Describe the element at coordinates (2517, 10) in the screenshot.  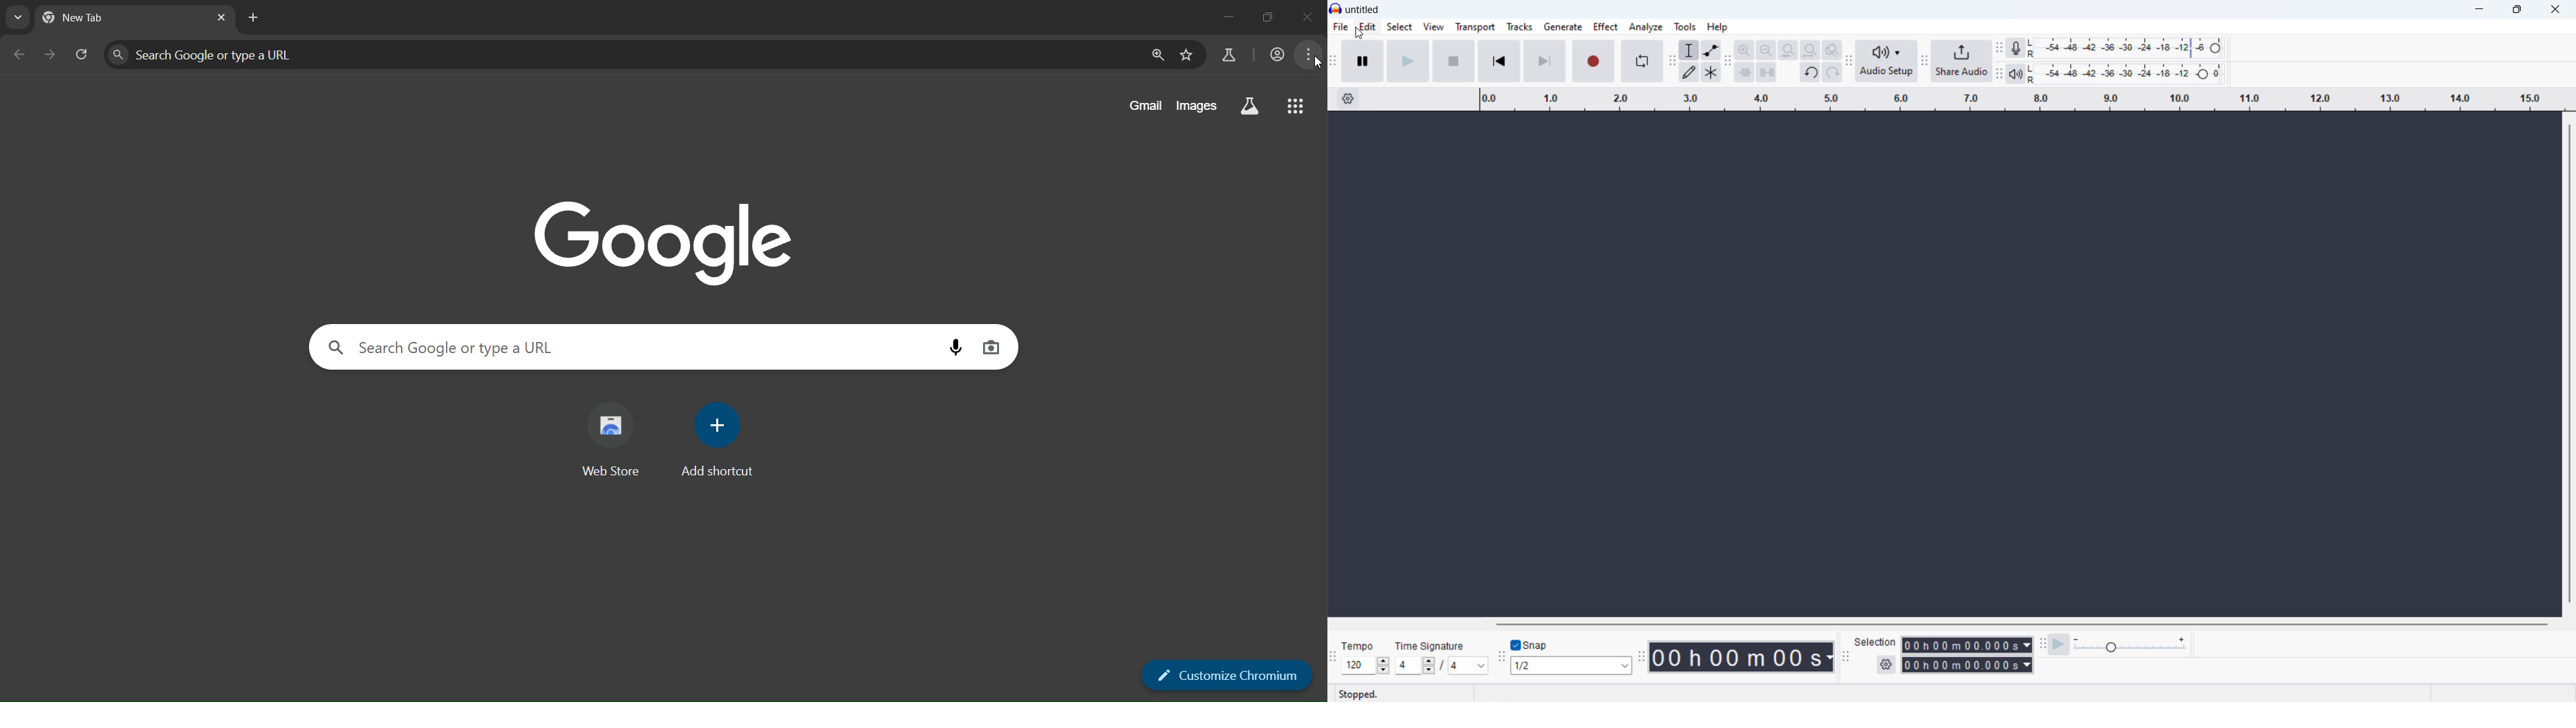
I see `maximize` at that location.